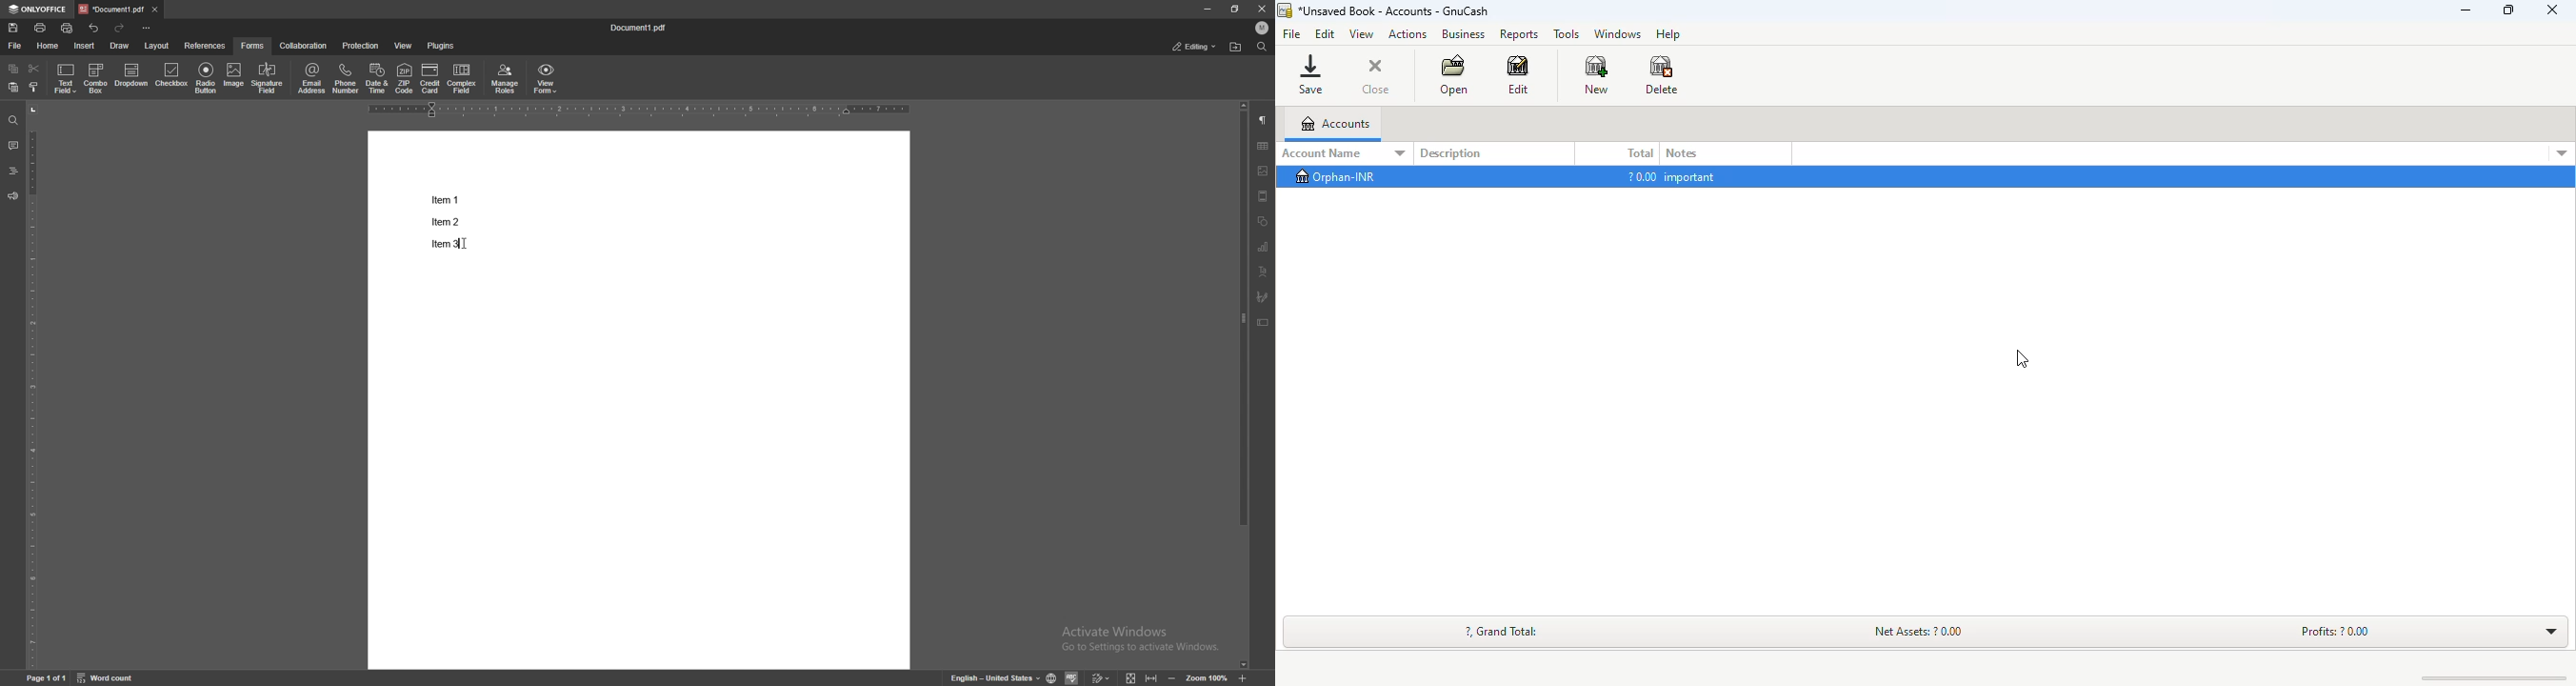  Describe the element at coordinates (2551, 632) in the screenshot. I see `toggle expand` at that location.